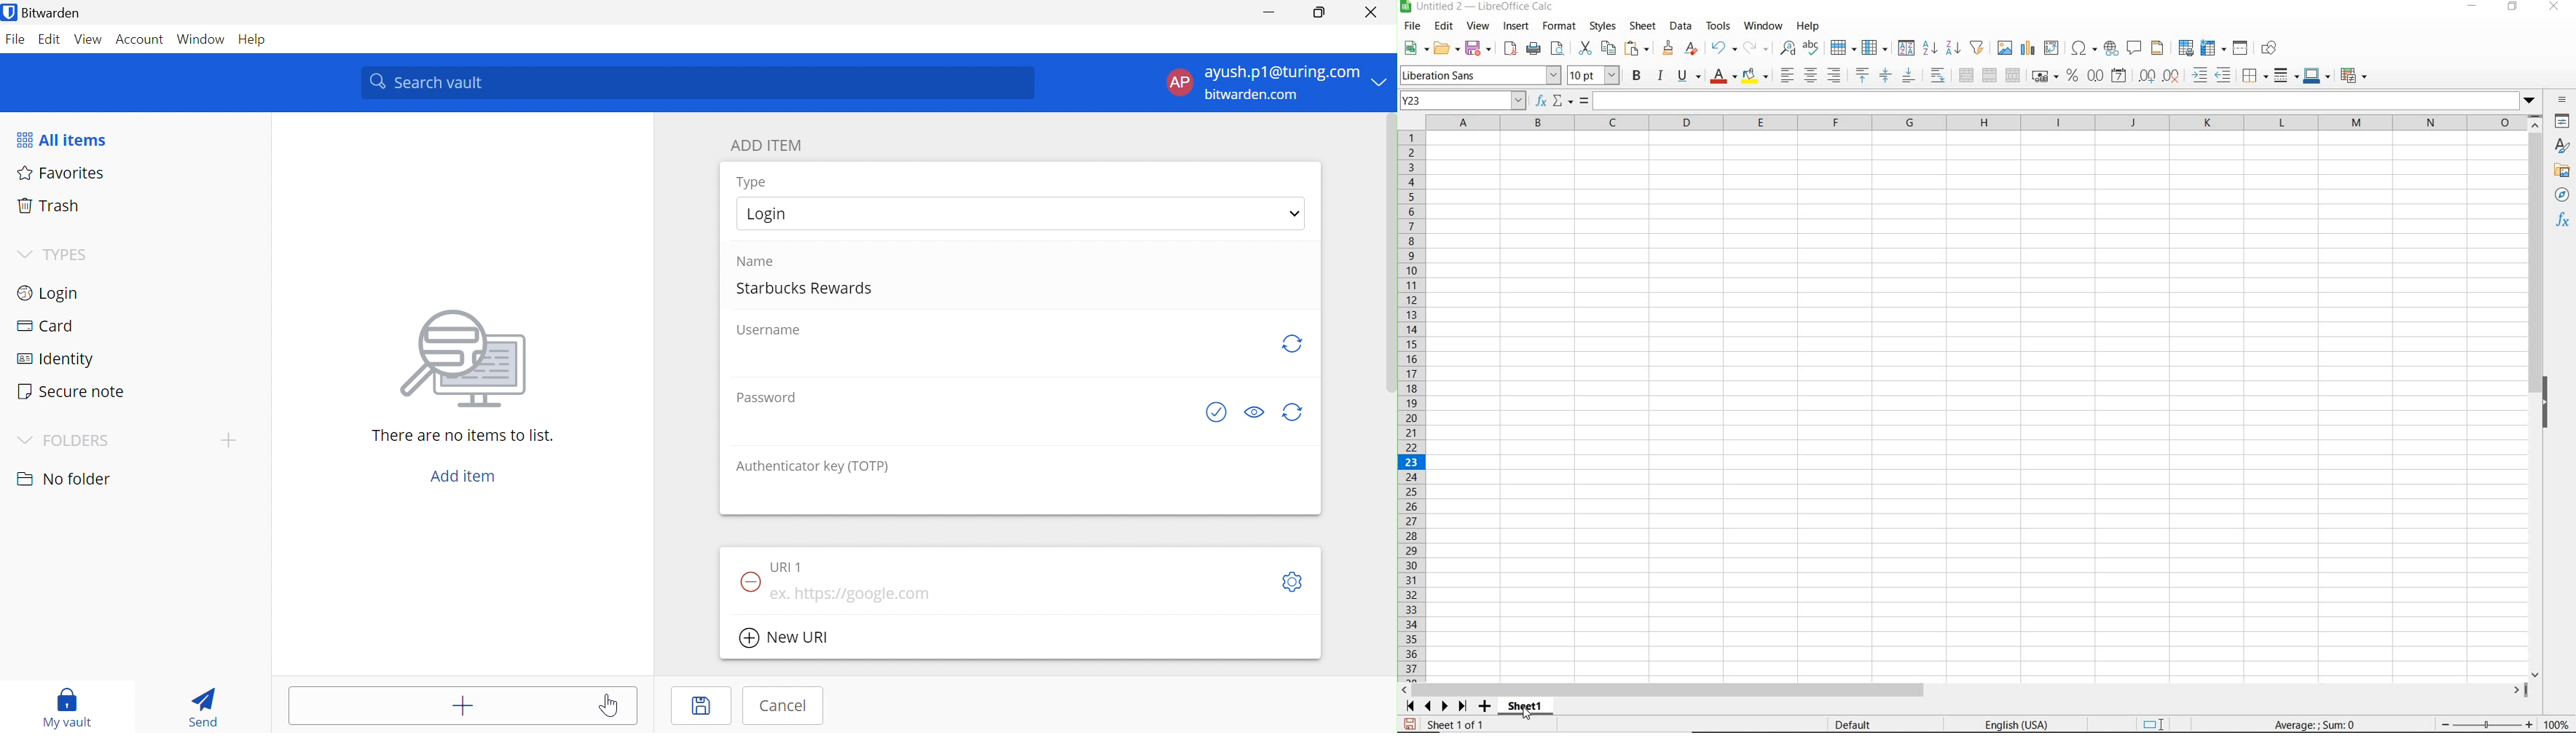 This screenshot has width=2576, height=756. Describe the element at coordinates (47, 295) in the screenshot. I see `Login` at that location.